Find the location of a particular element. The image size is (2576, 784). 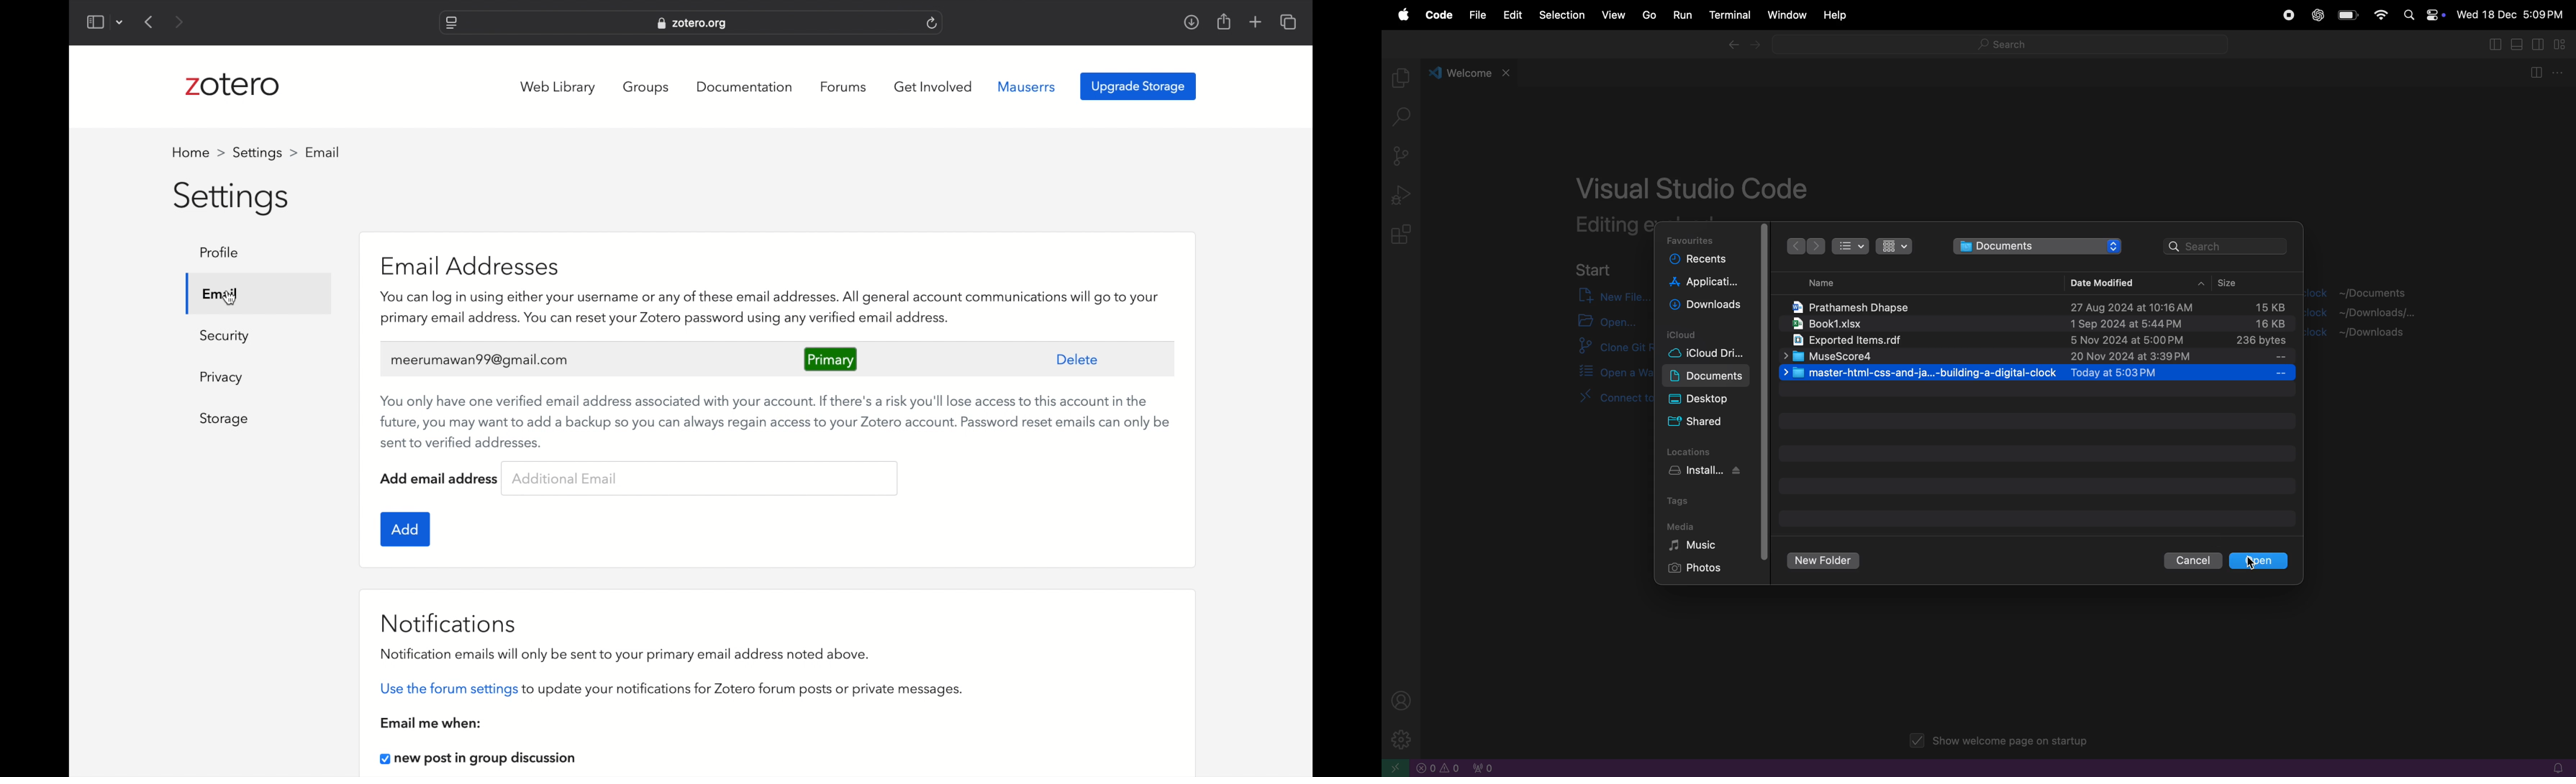

start is located at coordinates (1595, 269).